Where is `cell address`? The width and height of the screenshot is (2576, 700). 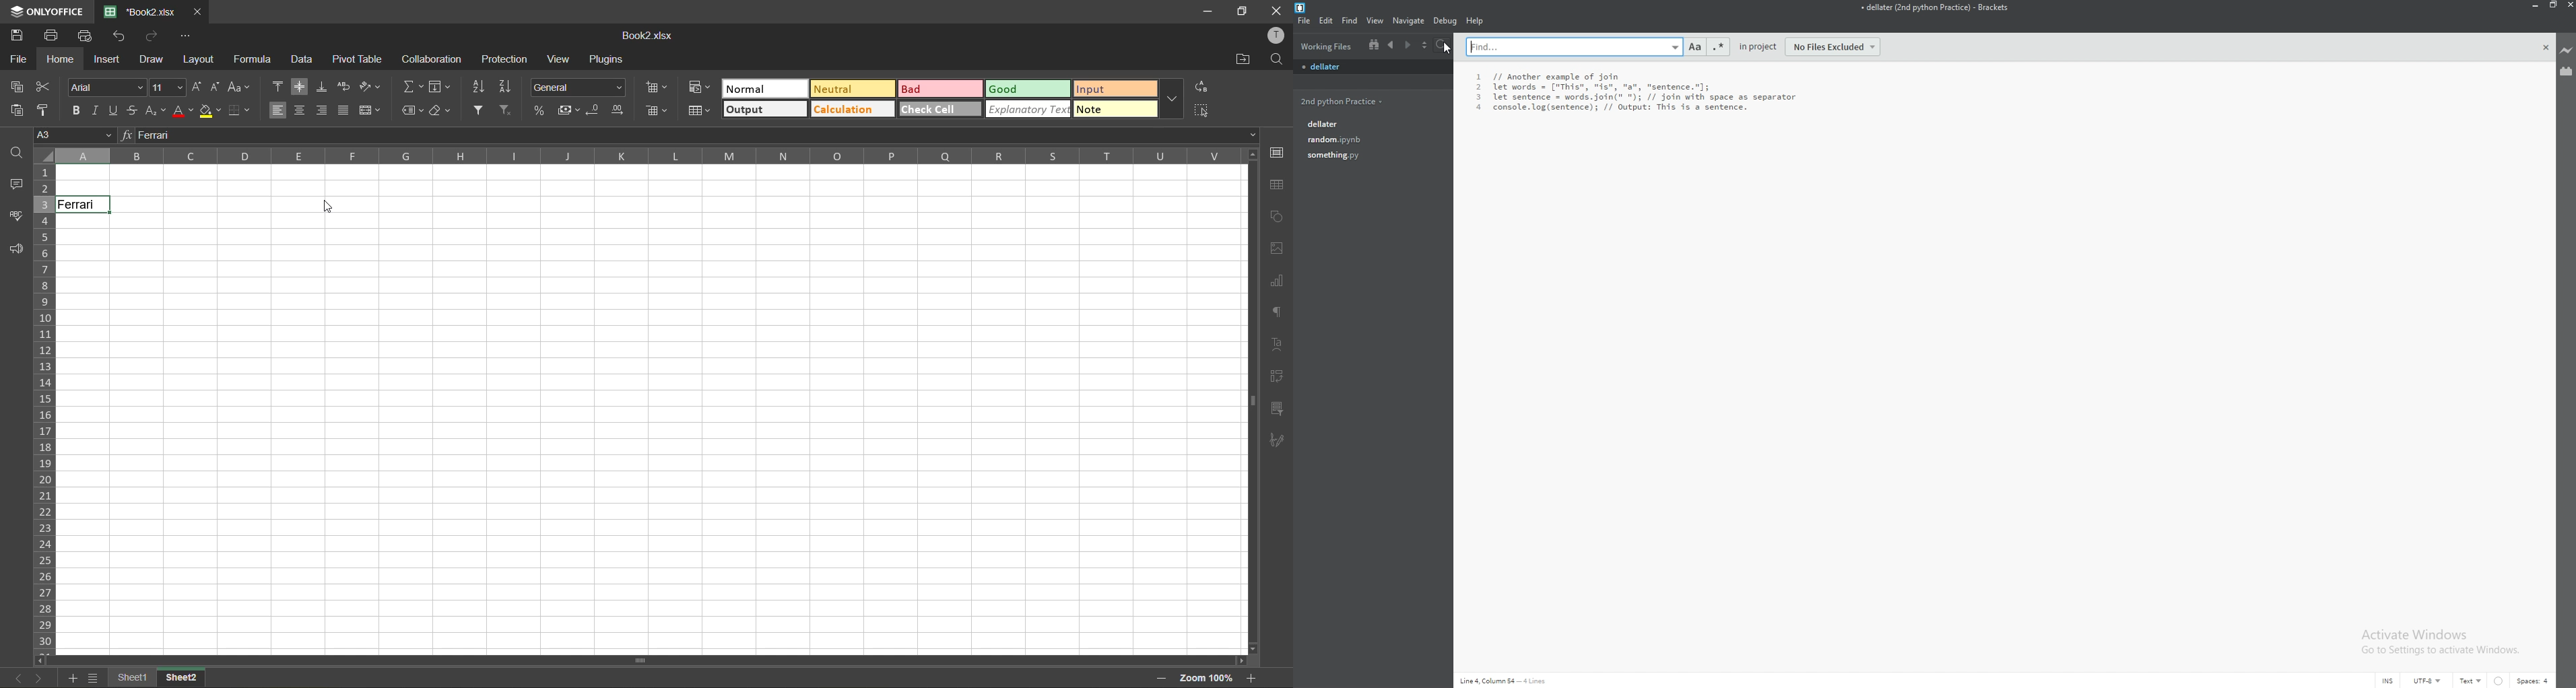
cell address is located at coordinates (71, 134).